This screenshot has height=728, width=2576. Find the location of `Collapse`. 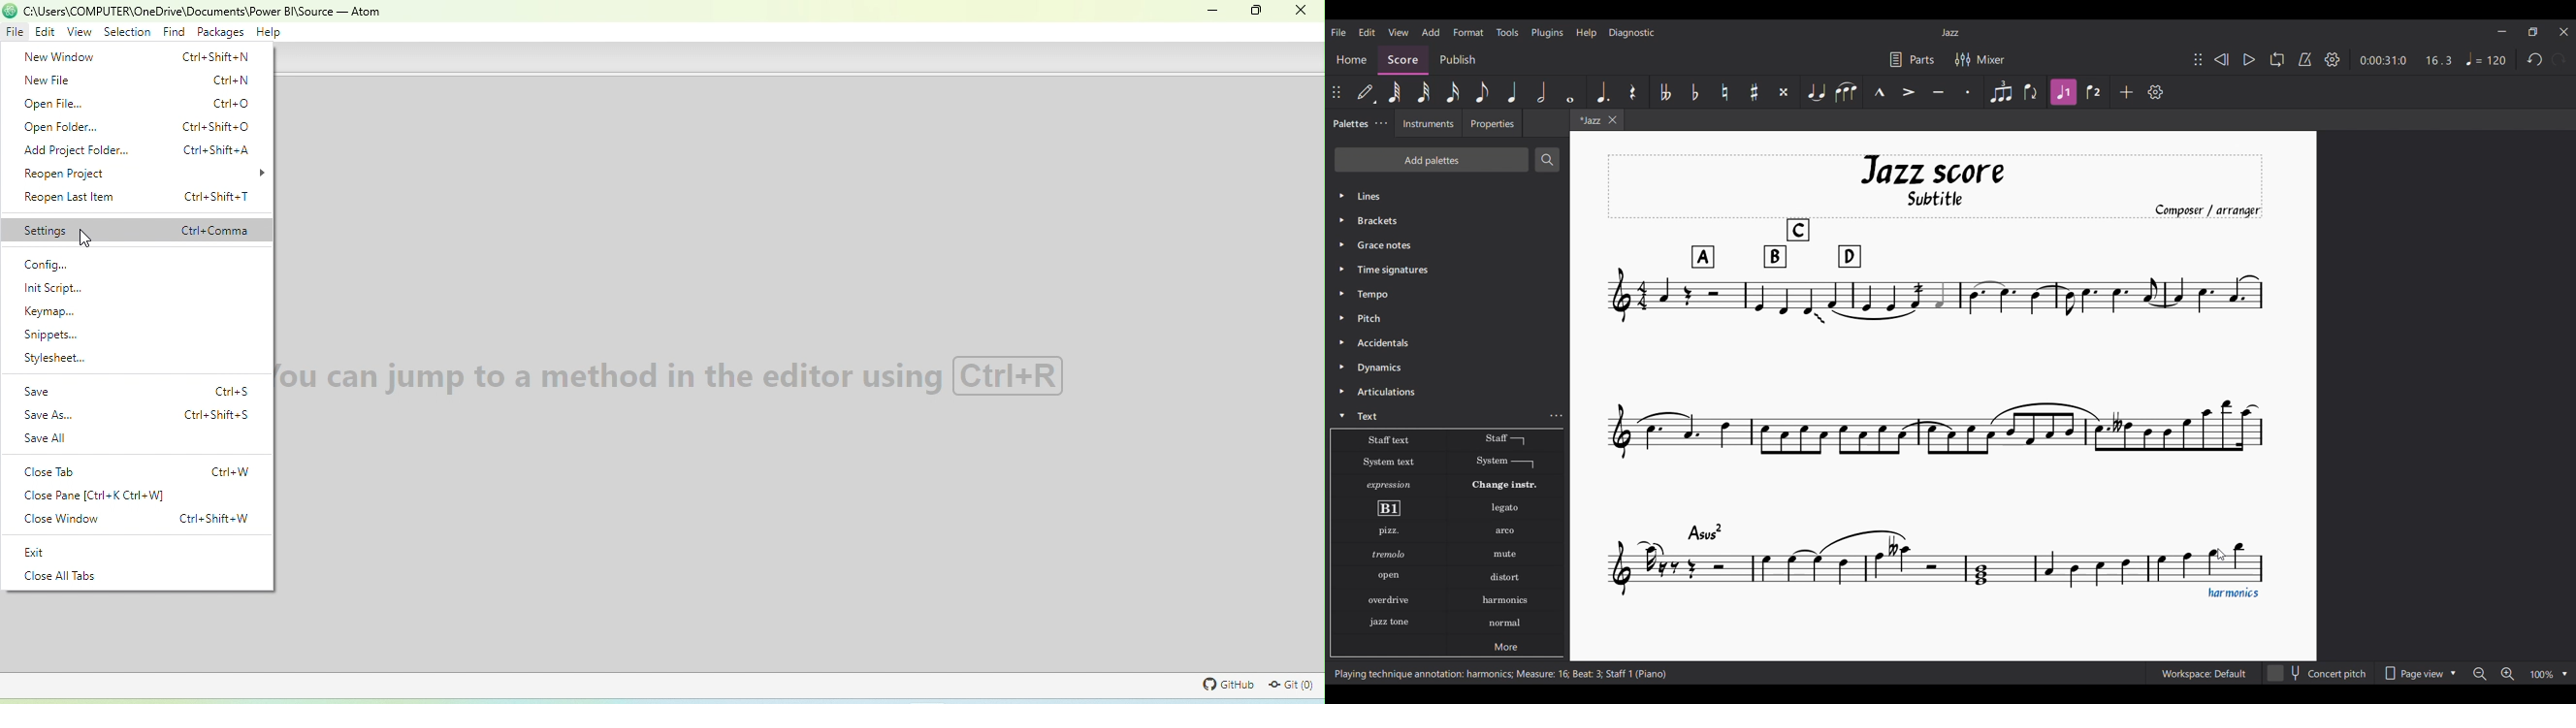

Collapse is located at coordinates (1342, 415).